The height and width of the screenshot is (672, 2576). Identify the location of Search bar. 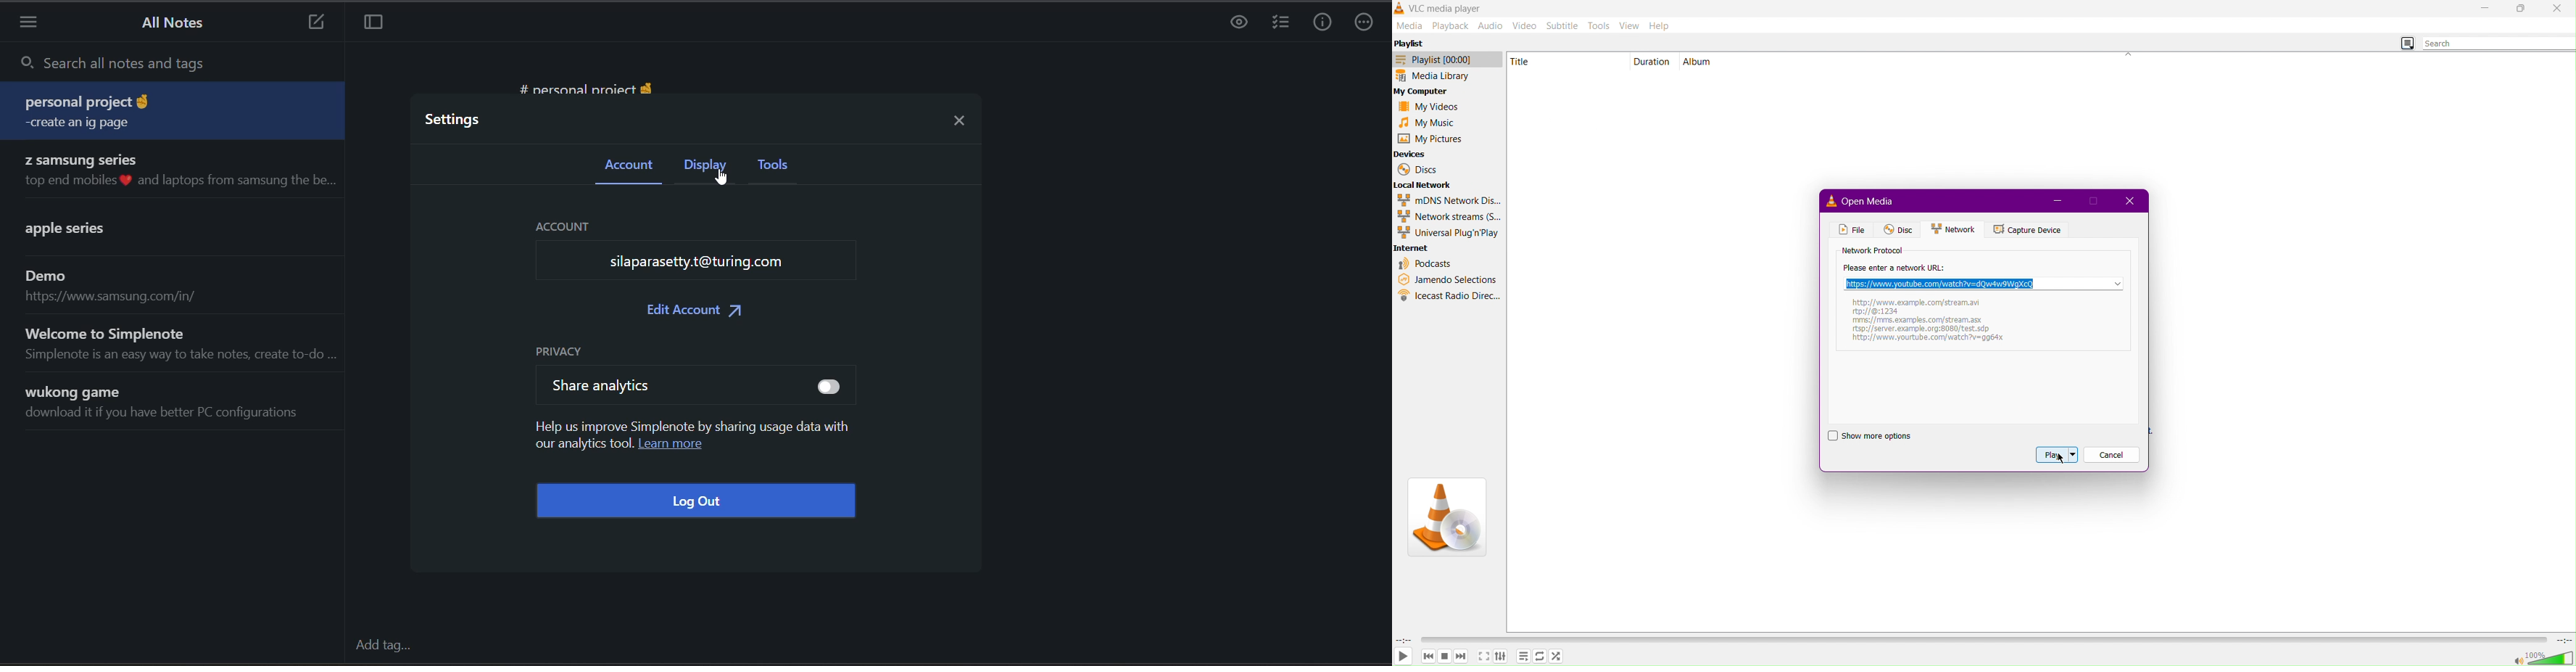
(2498, 44).